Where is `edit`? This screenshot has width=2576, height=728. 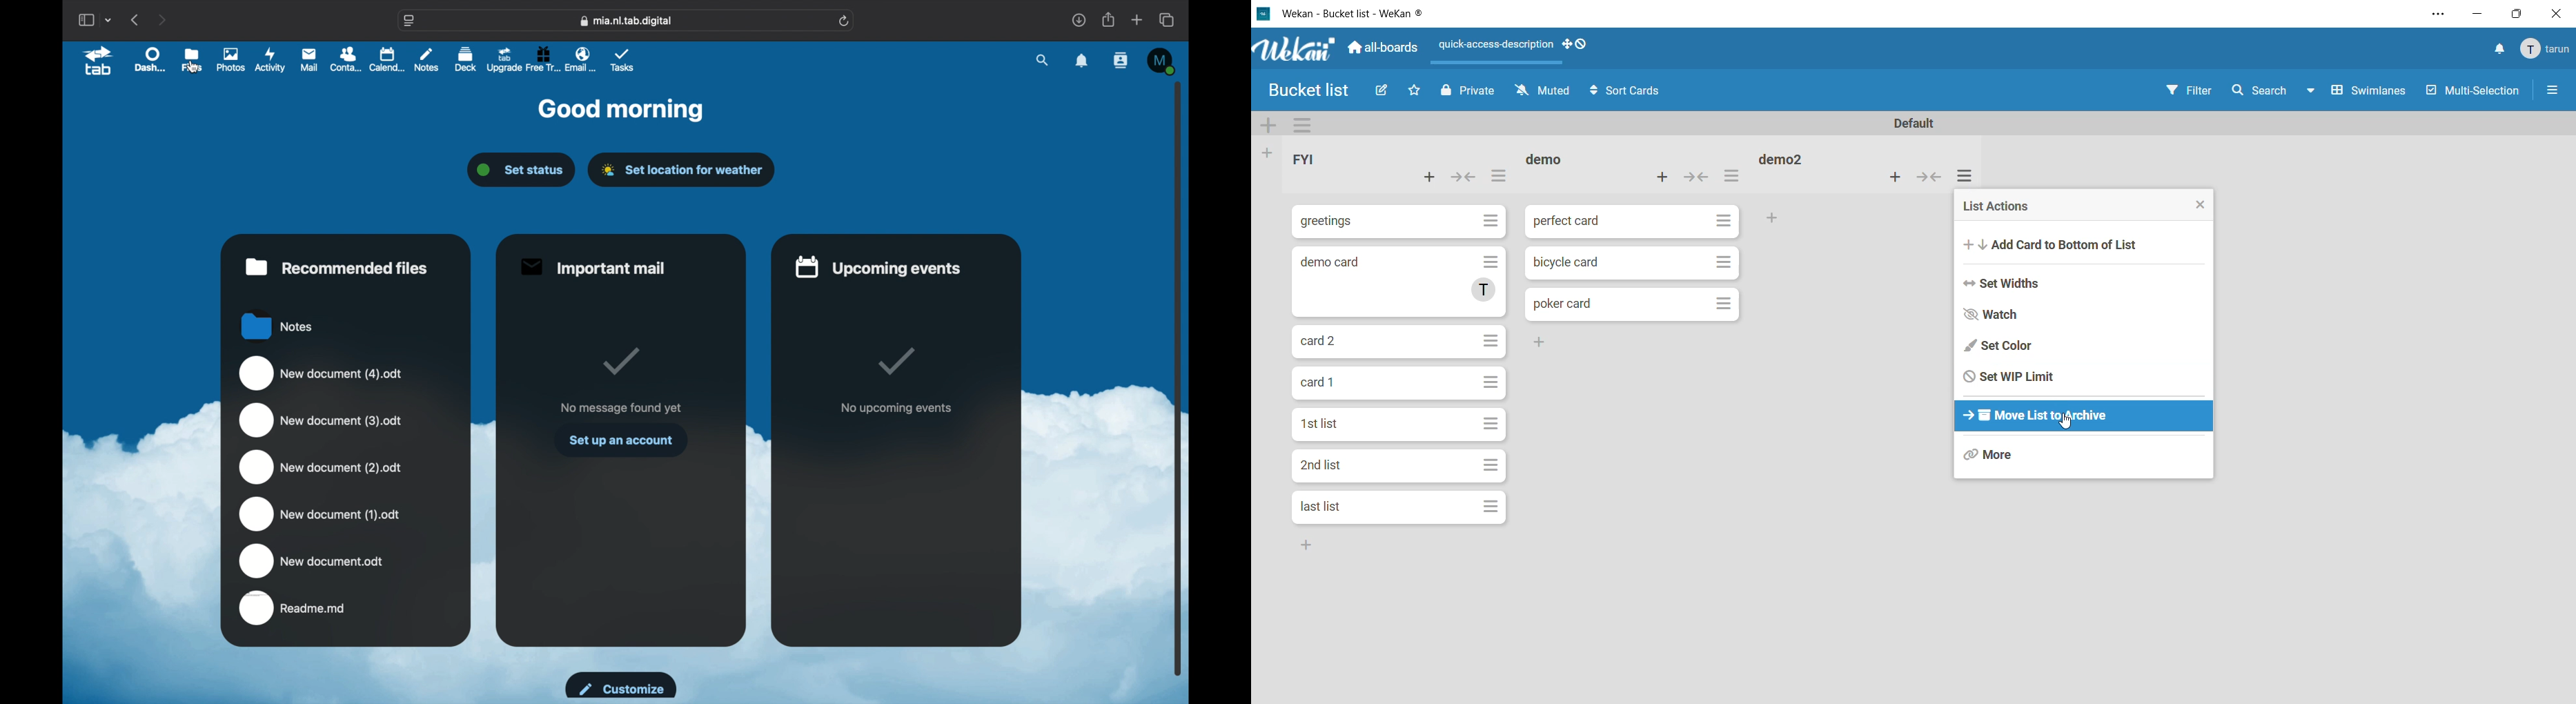 edit is located at coordinates (1386, 91).